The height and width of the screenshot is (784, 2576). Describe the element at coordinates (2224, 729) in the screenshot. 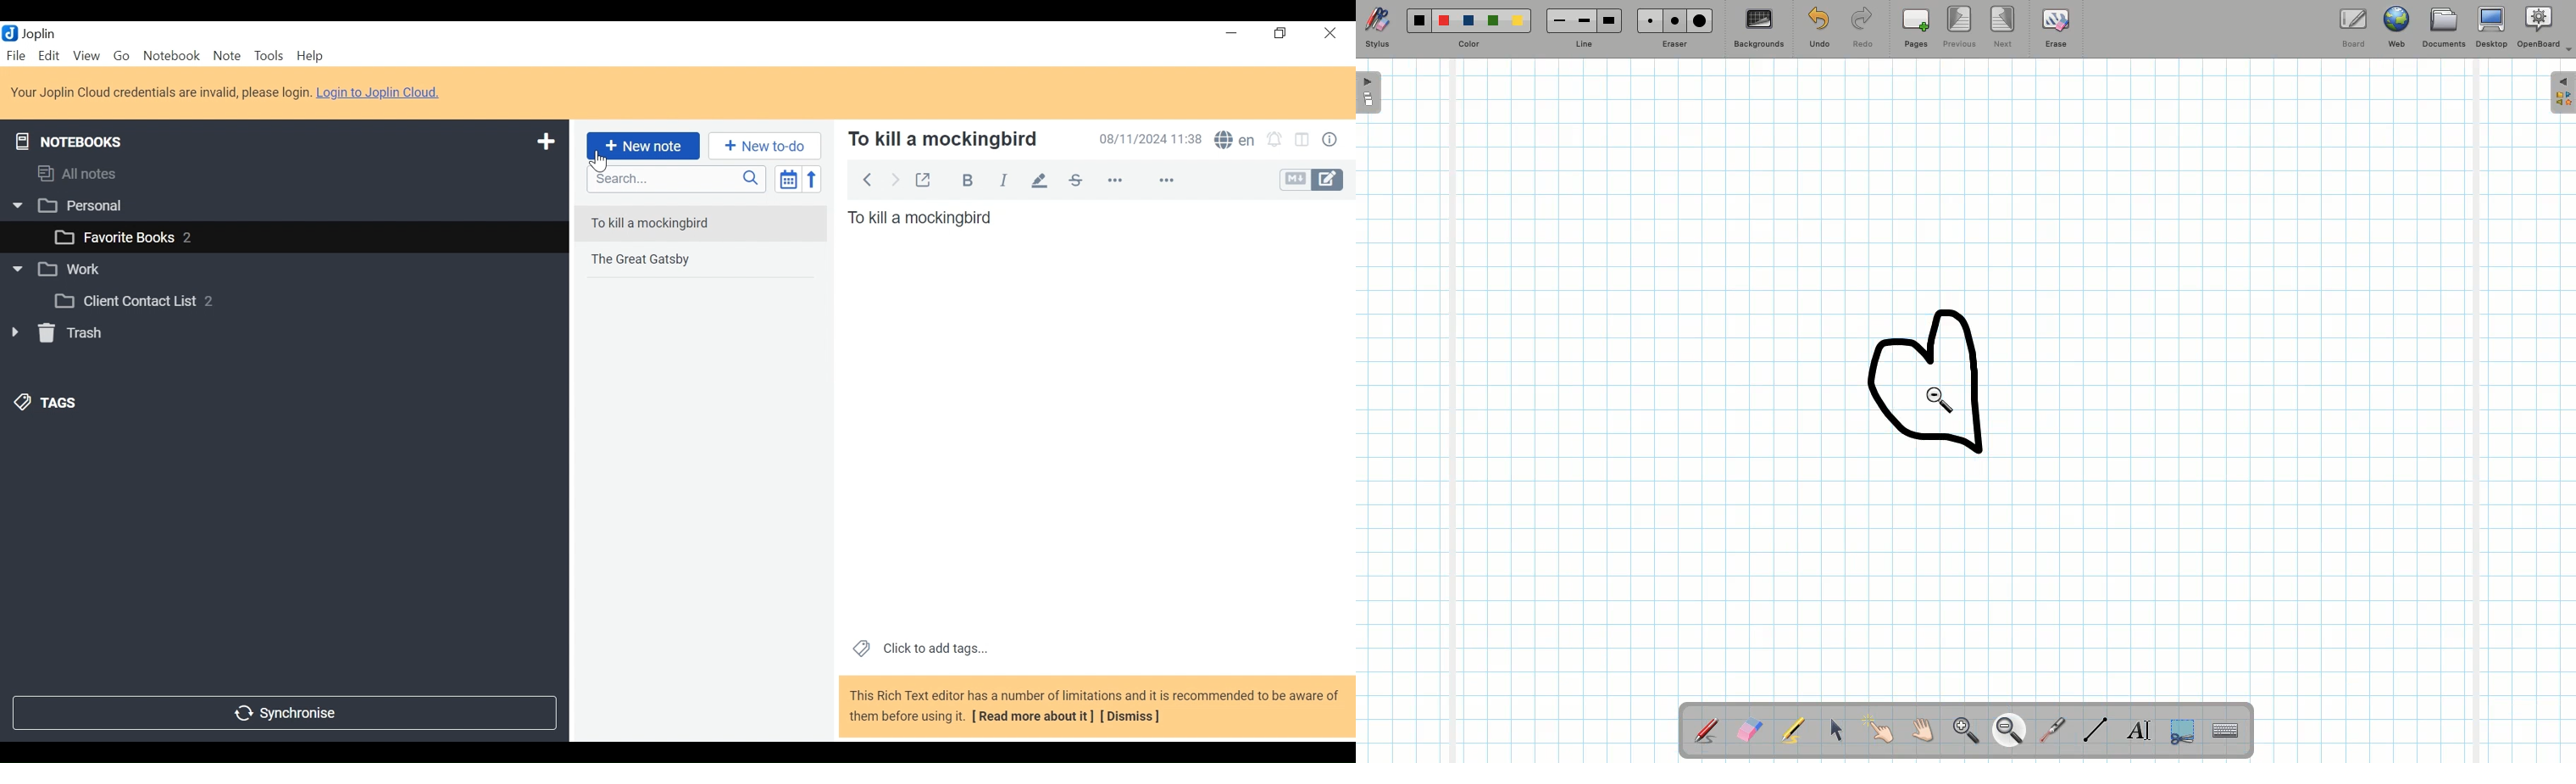

I see `TextInput` at that location.